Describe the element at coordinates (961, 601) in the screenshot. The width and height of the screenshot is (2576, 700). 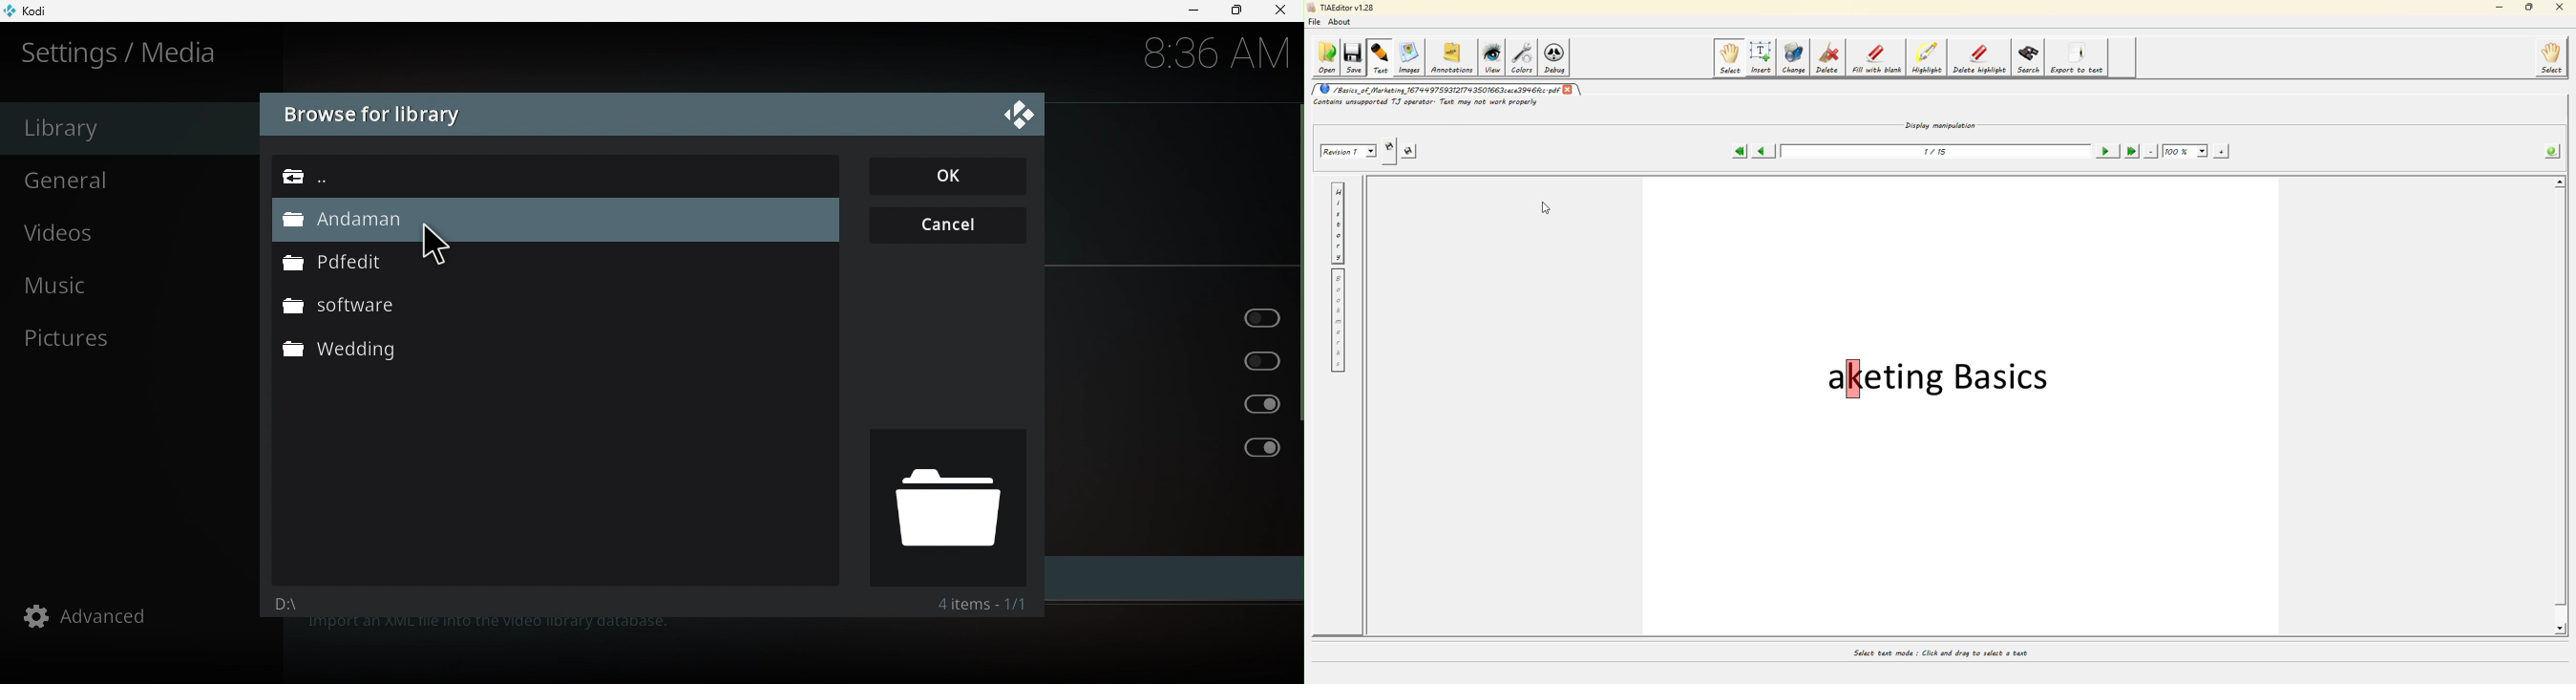
I see `Items` at that location.